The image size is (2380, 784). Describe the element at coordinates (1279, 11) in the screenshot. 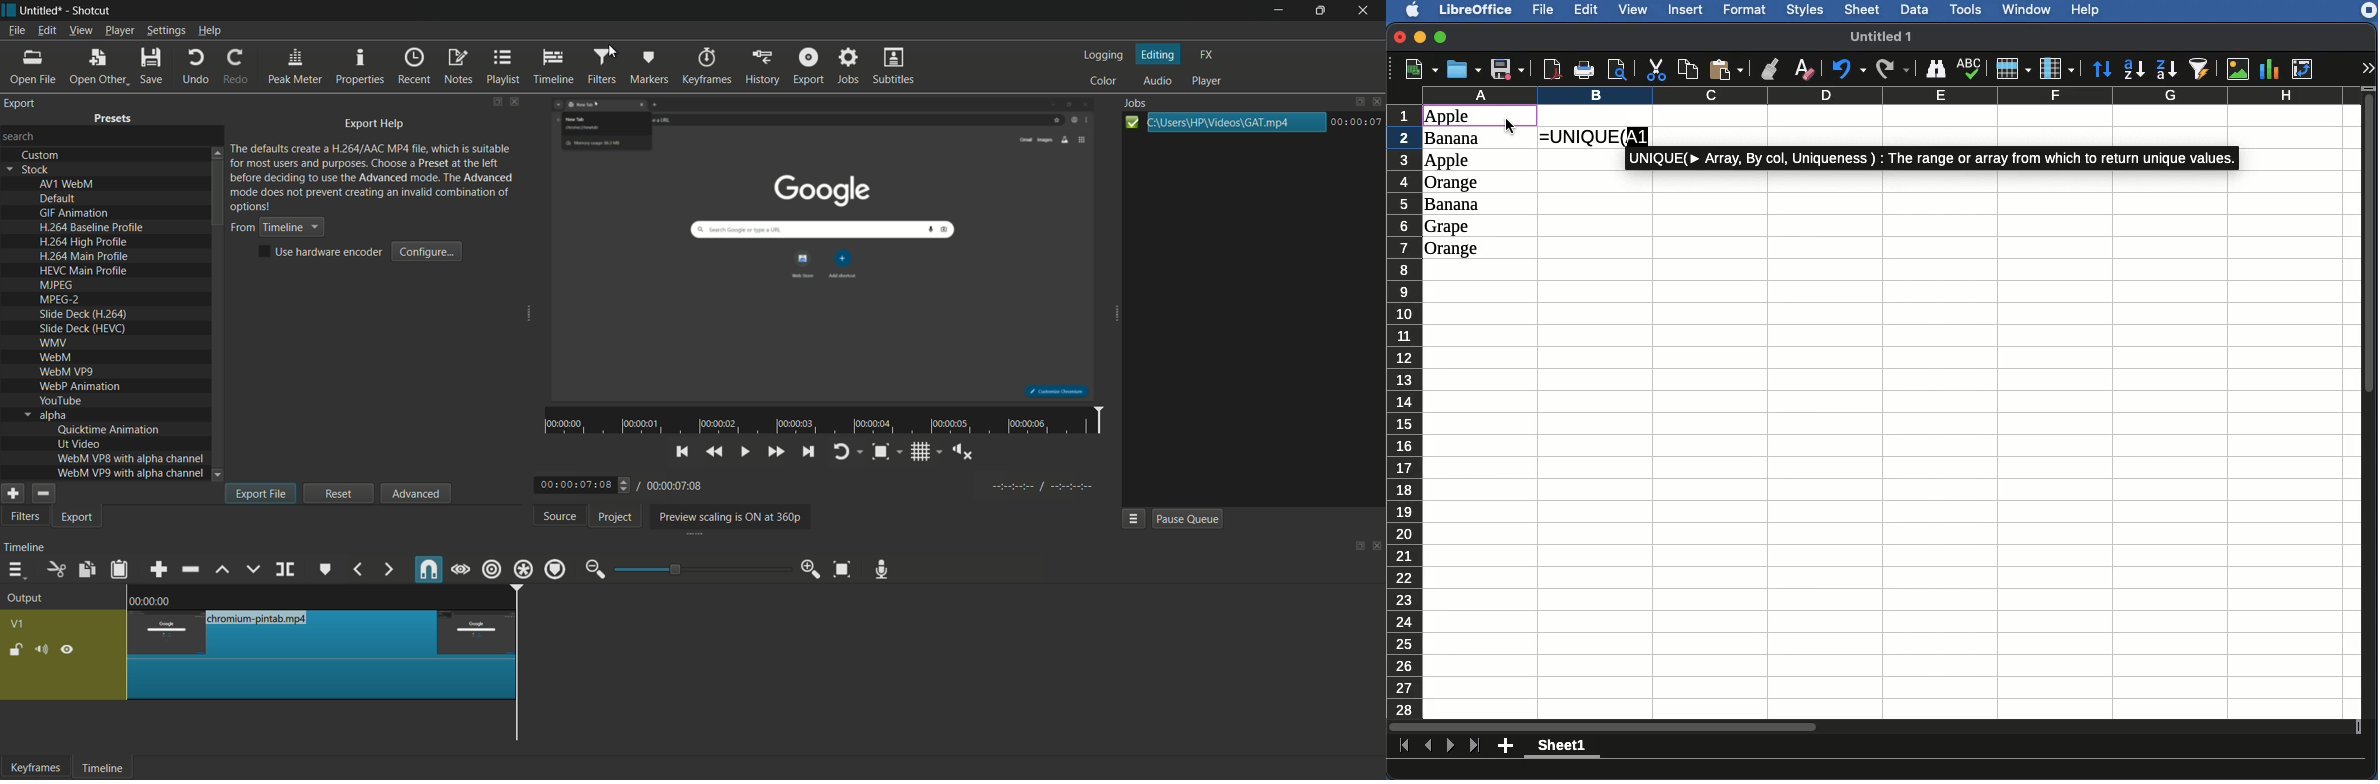

I see `minimize` at that location.